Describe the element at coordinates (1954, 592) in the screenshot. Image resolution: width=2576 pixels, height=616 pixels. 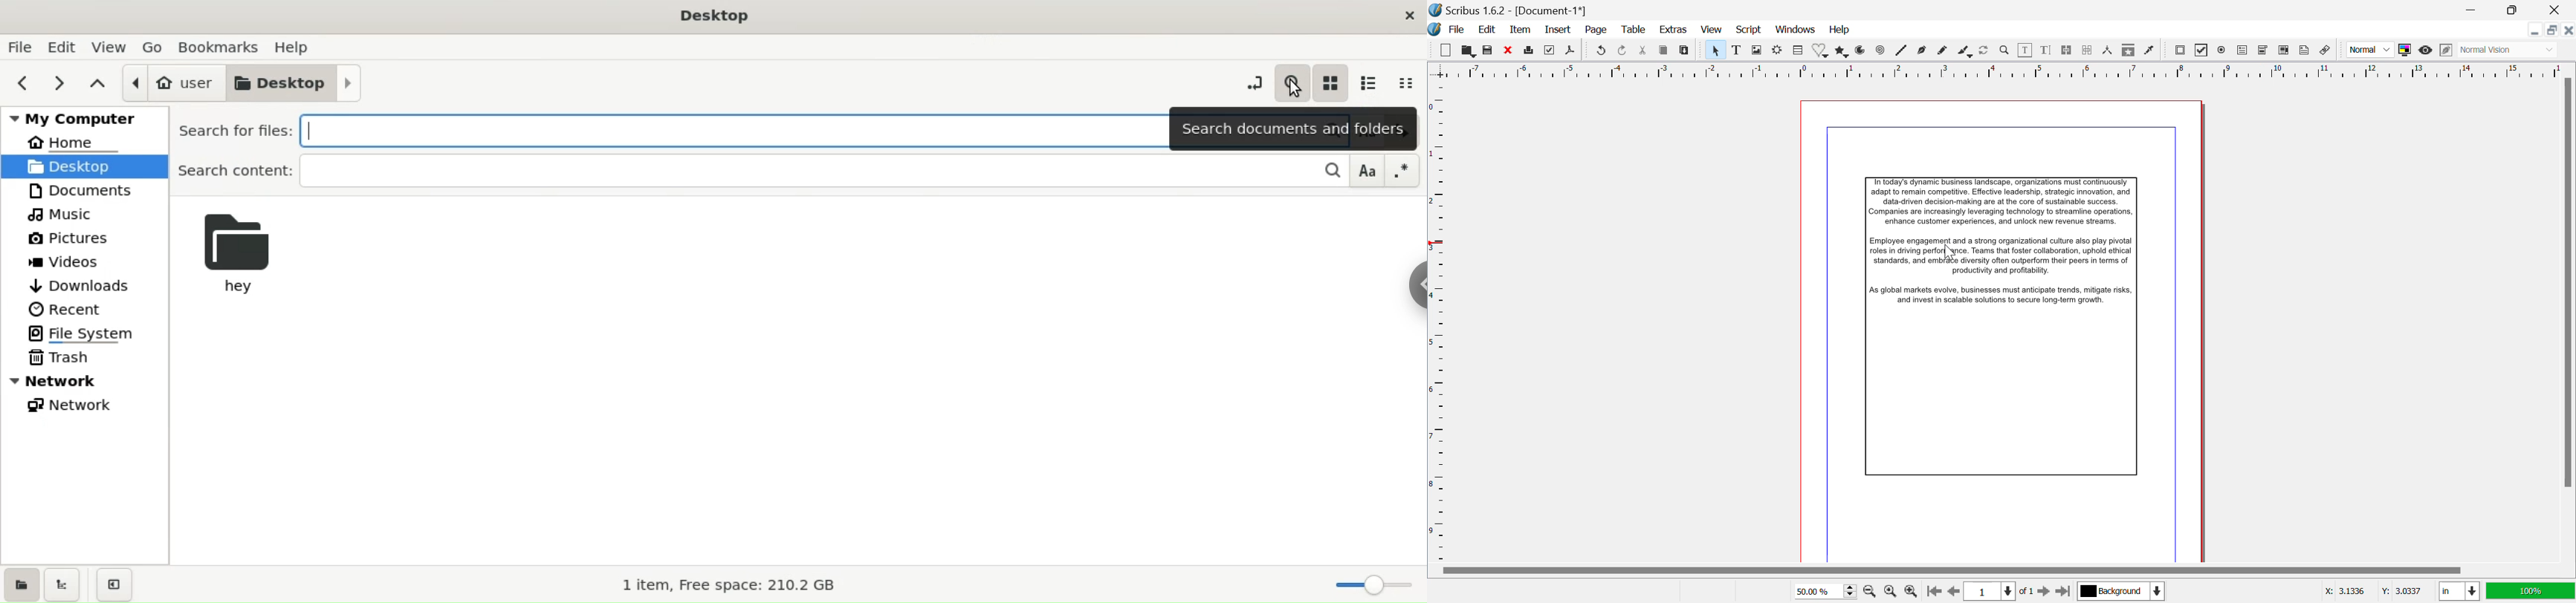
I see `Previous Page` at that location.